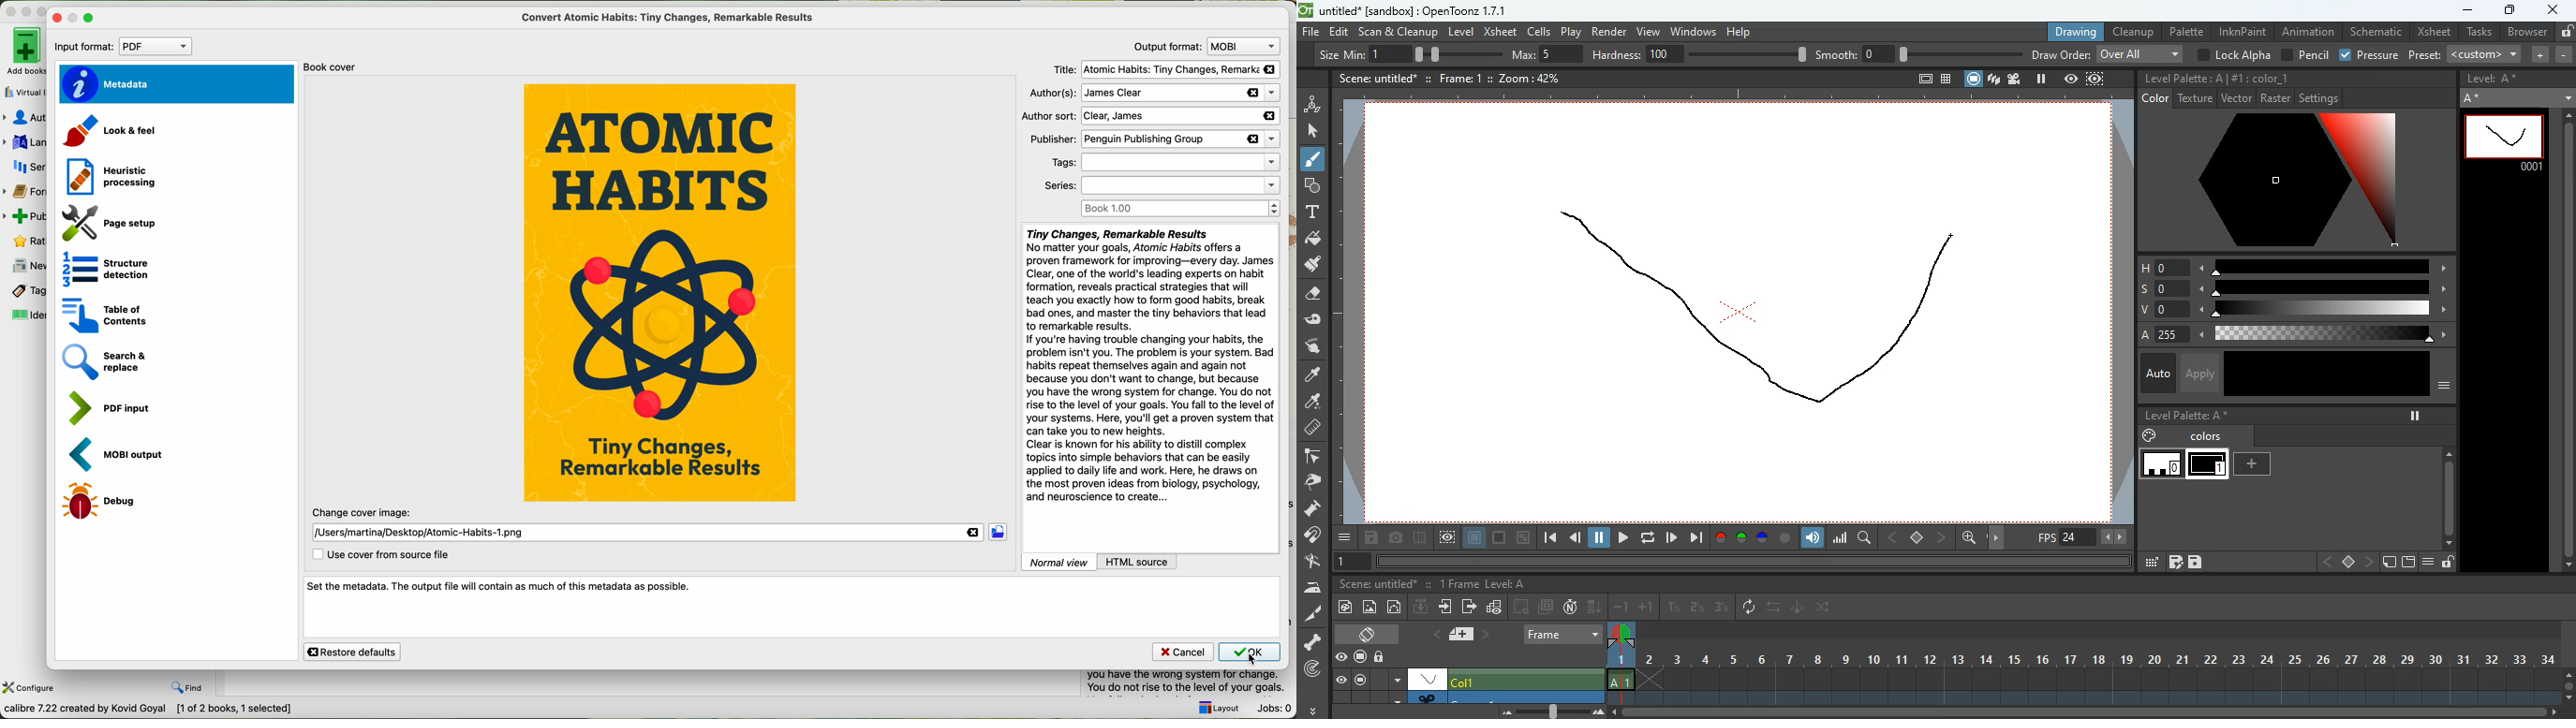 The height and width of the screenshot is (728, 2576). Describe the element at coordinates (29, 169) in the screenshot. I see `series` at that location.